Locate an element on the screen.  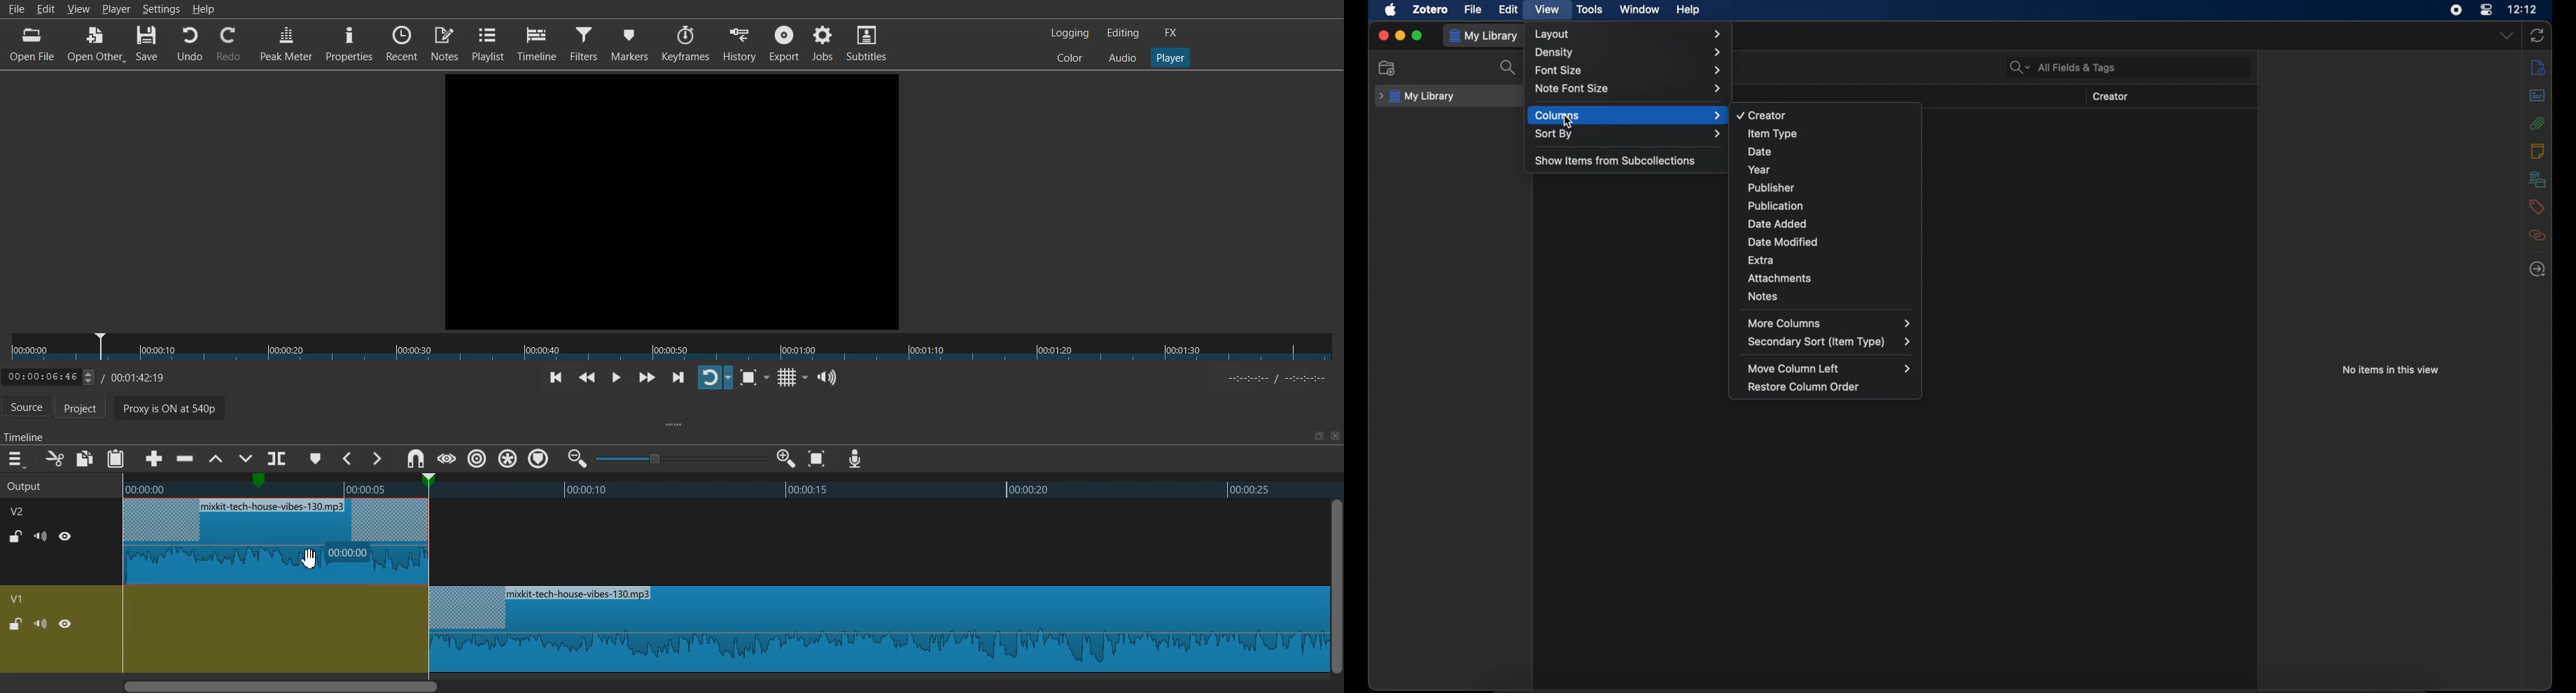
Cursor is located at coordinates (312, 558).